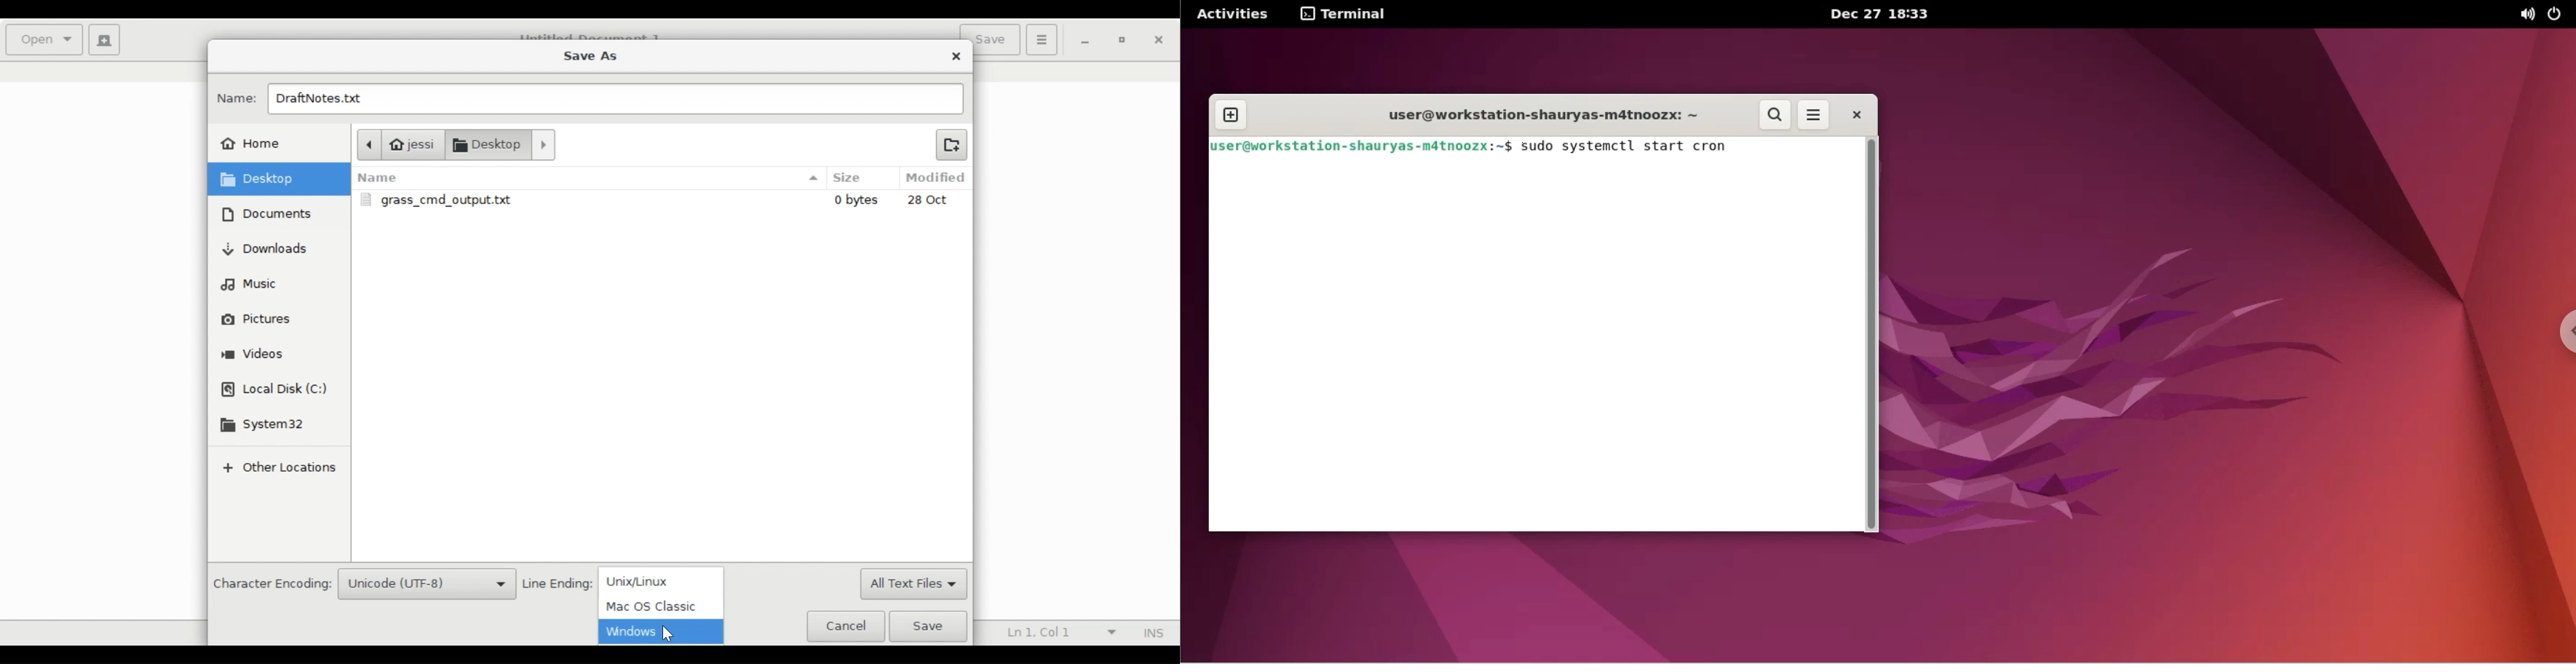  Describe the element at coordinates (1818, 115) in the screenshot. I see `more options` at that location.